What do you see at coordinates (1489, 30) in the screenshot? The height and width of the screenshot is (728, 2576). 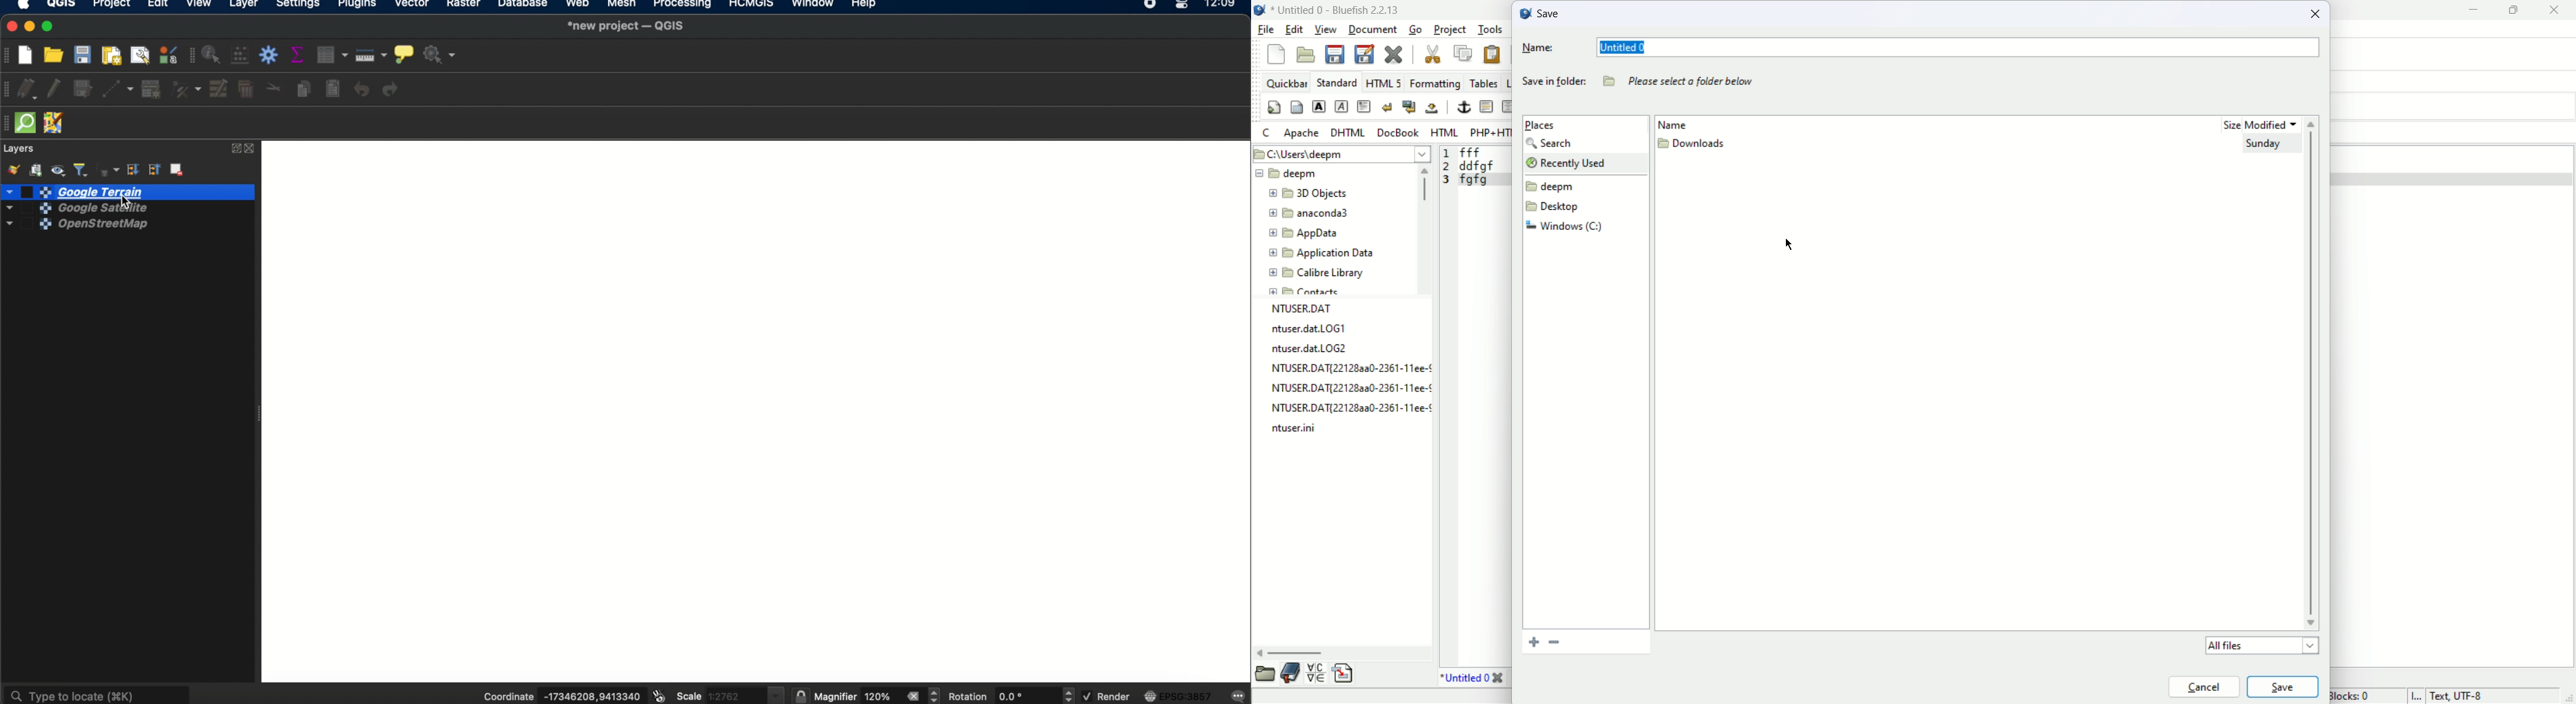 I see `tools` at bounding box center [1489, 30].